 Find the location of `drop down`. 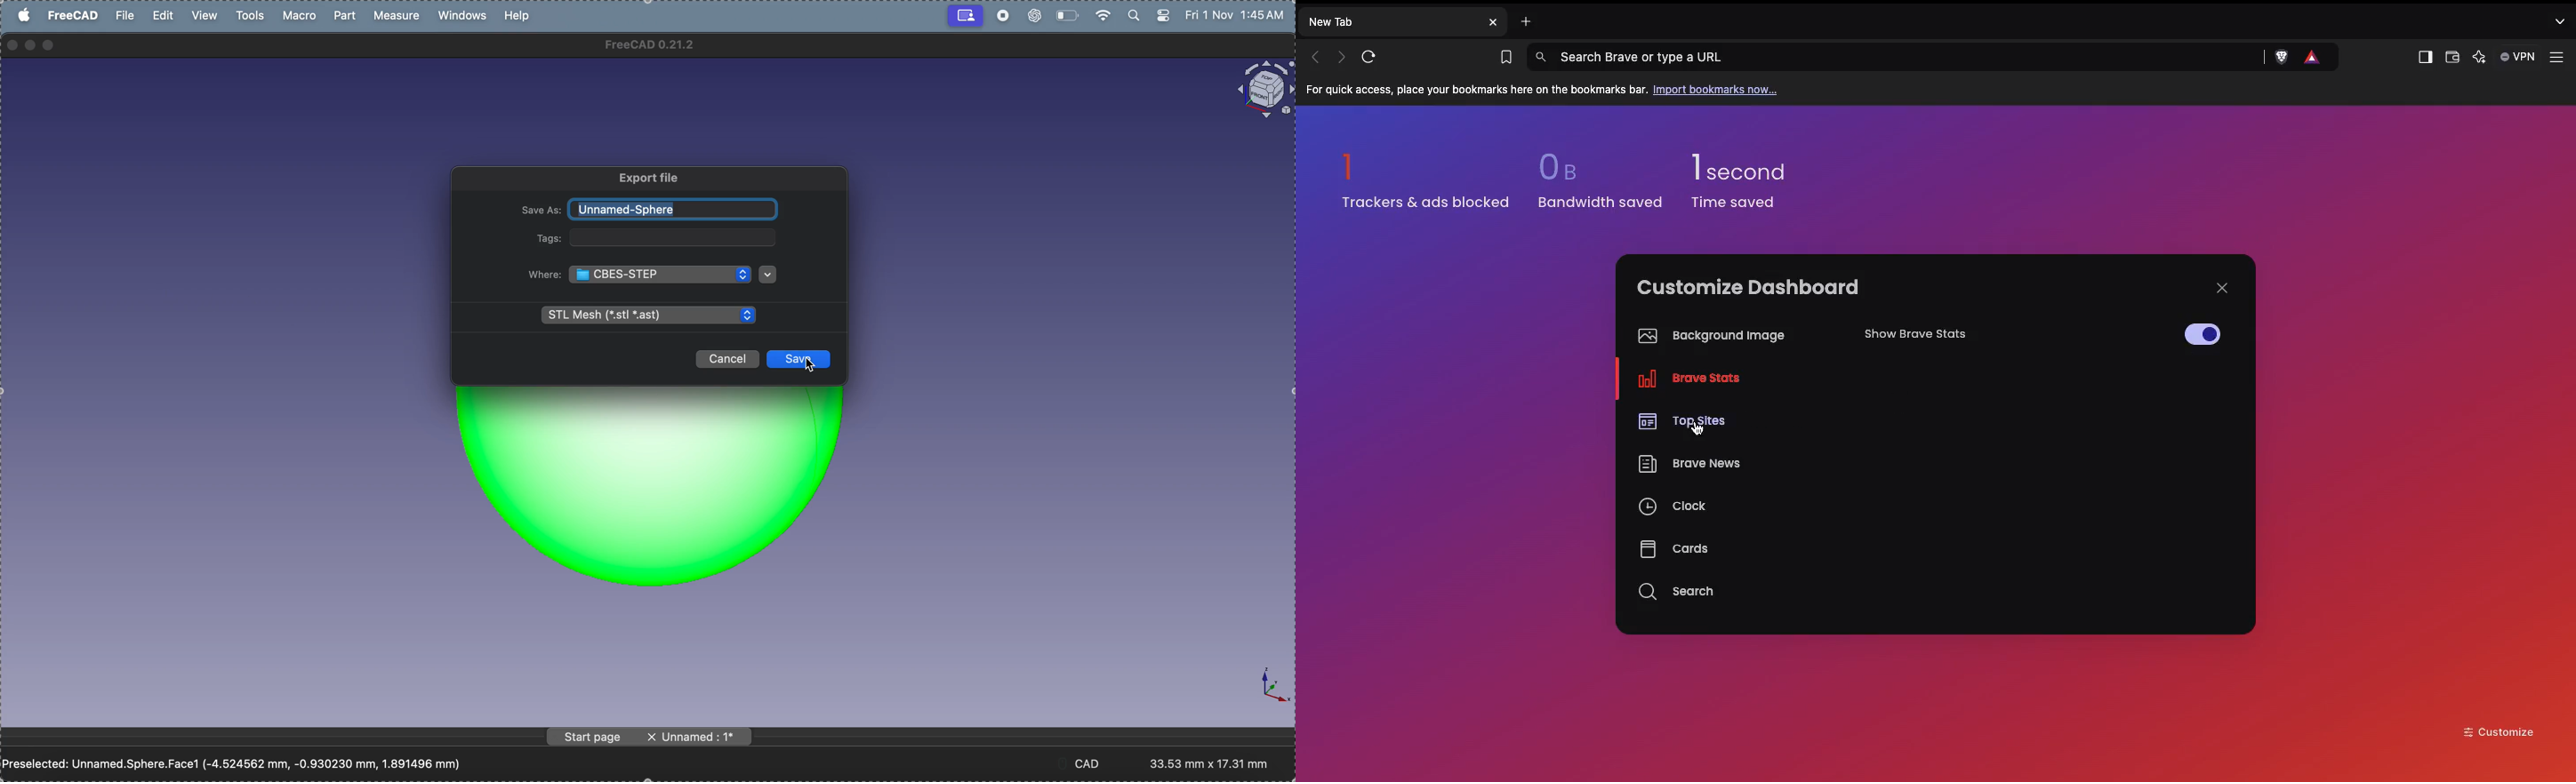

drop down is located at coordinates (768, 275).